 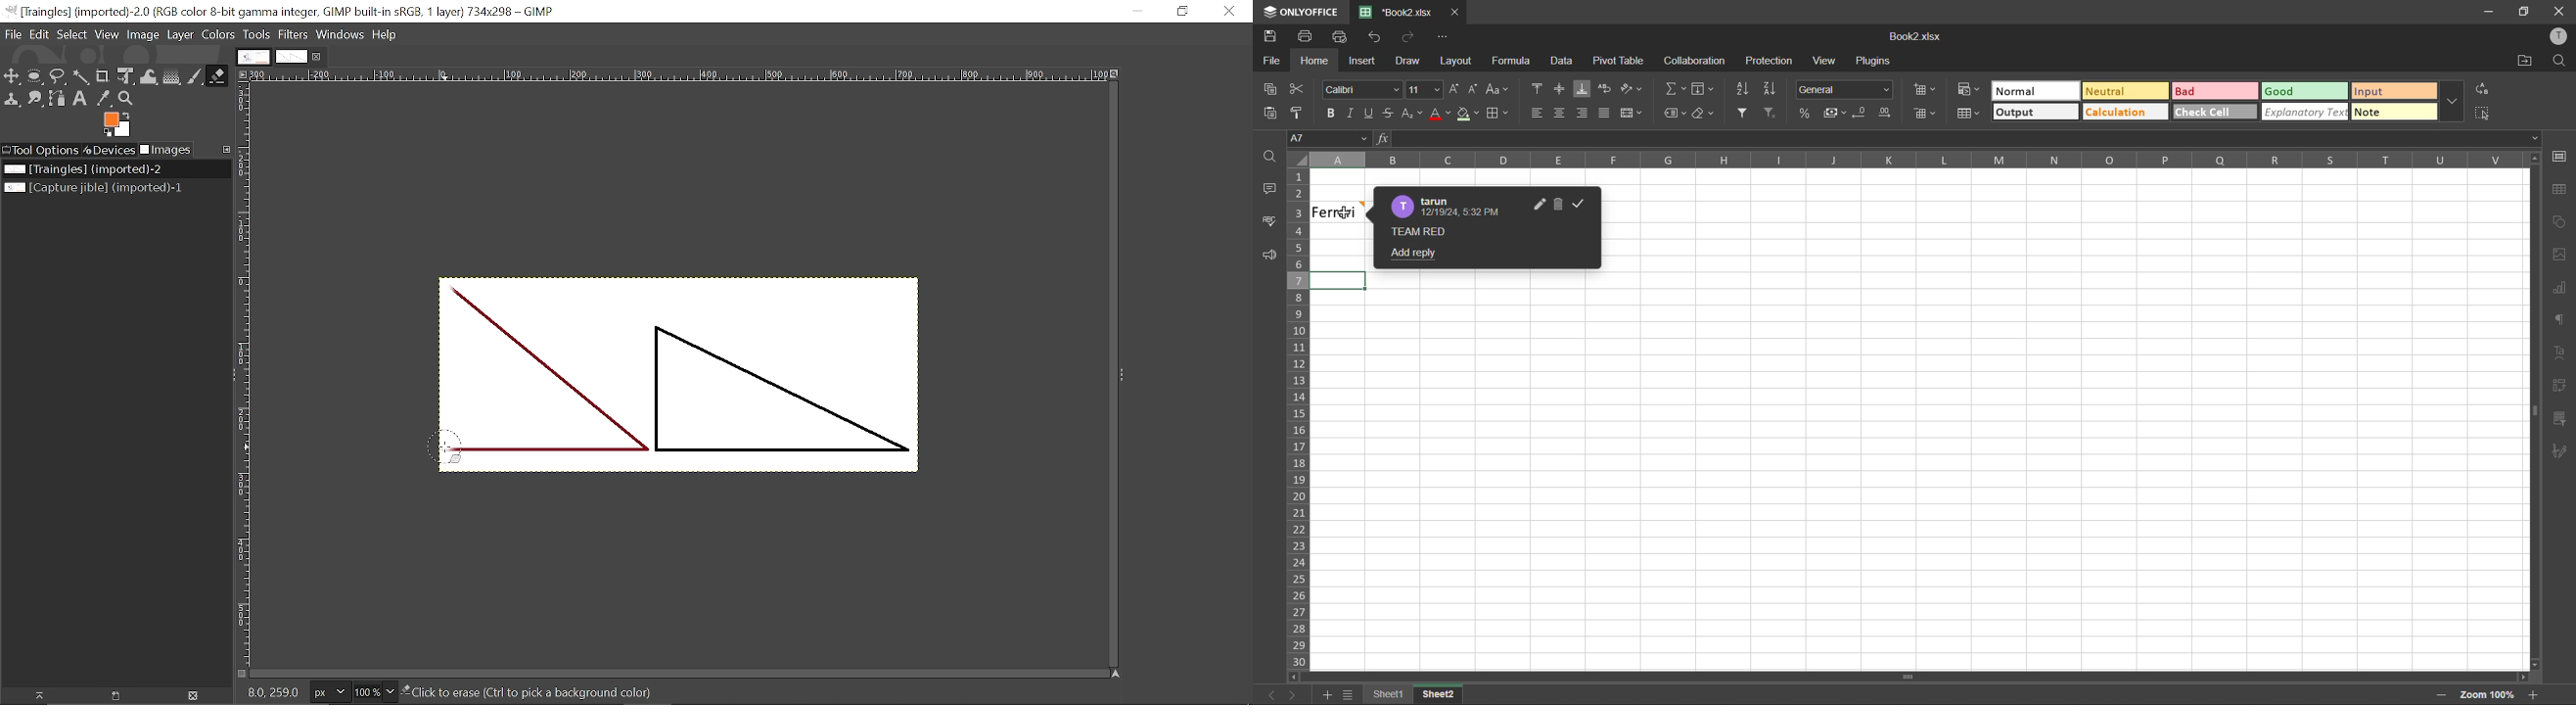 What do you see at coordinates (1316, 62) in the screenshot?
I see `home` at bounding box center [1316, 62].